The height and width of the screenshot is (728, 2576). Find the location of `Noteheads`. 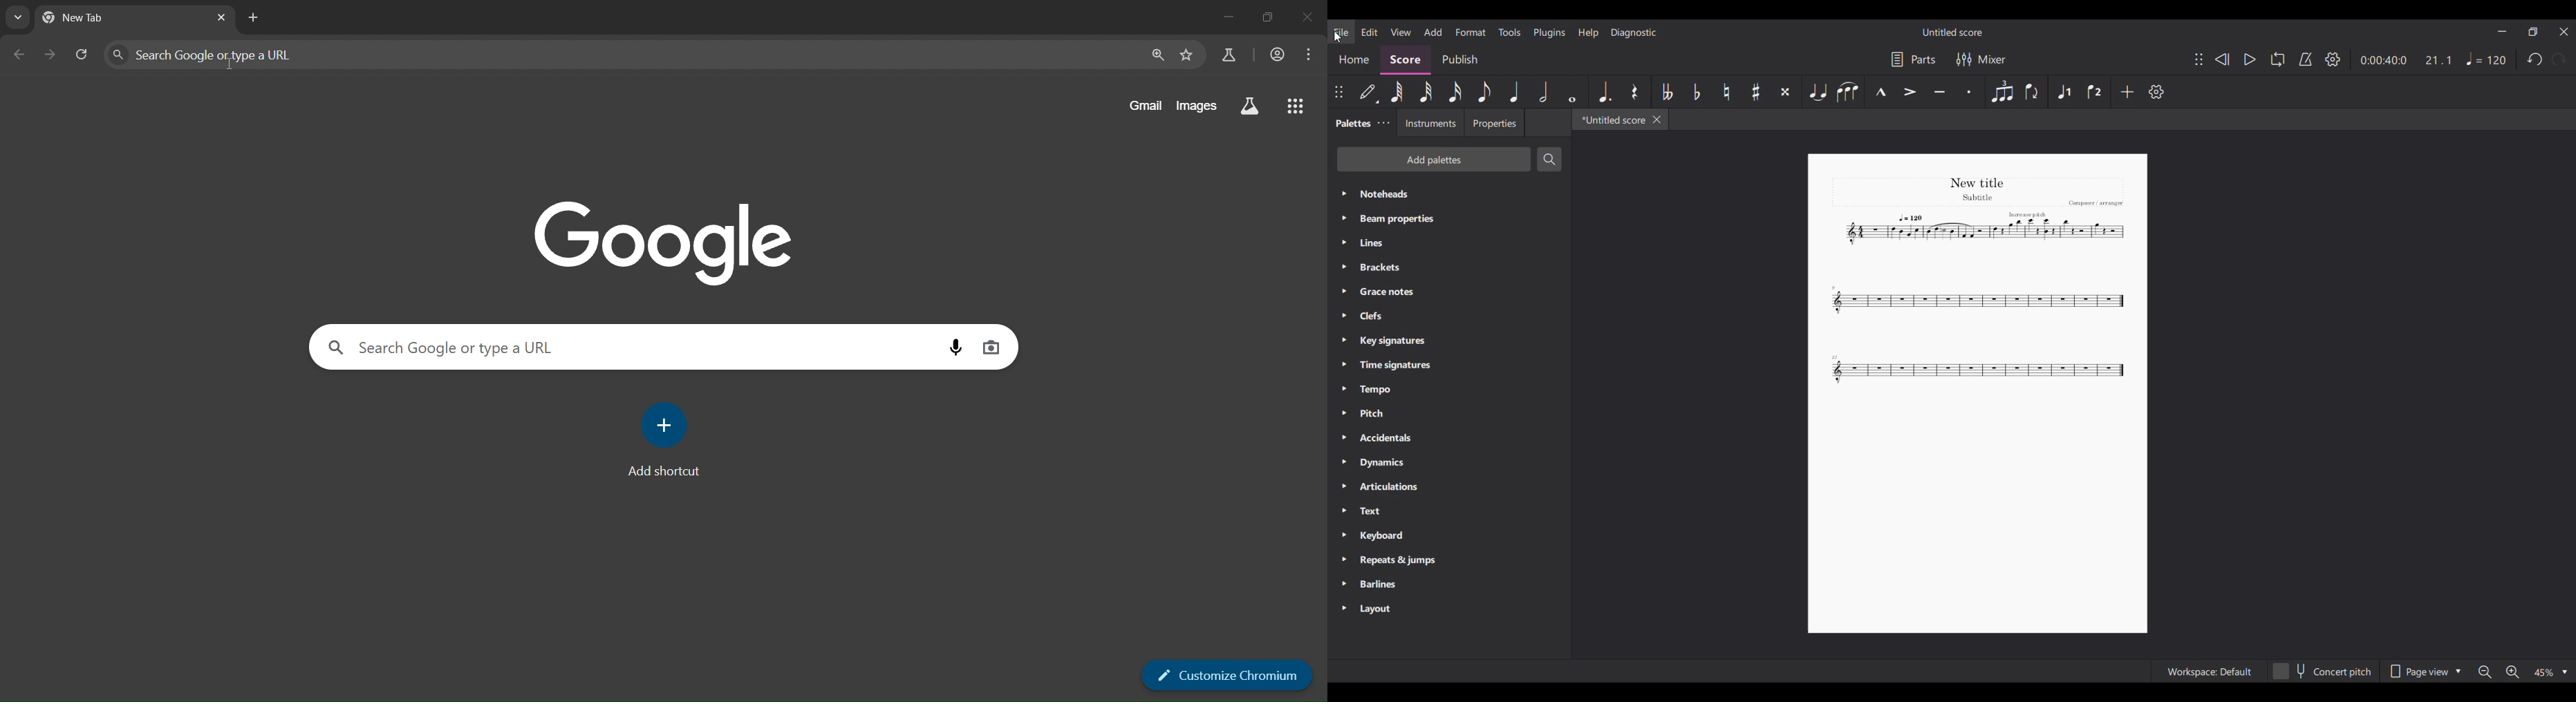

Noteheads is located at coordinates (1450, 194).